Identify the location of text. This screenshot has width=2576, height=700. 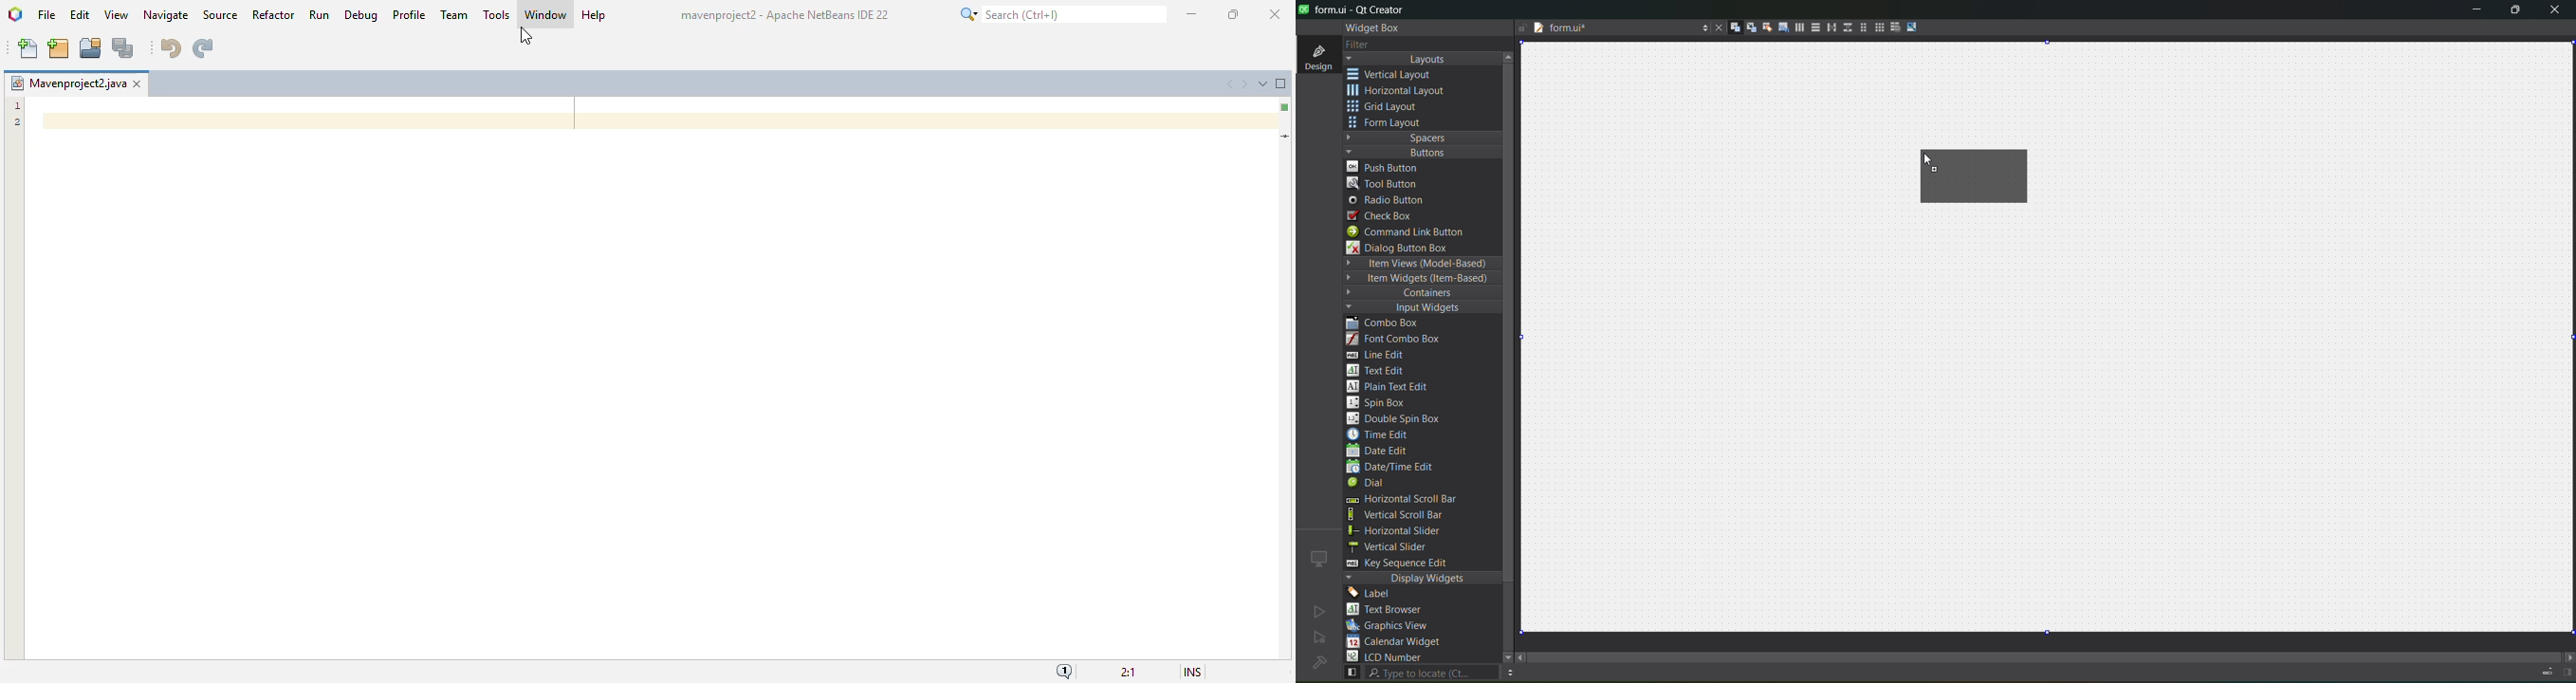
(1392, 610).